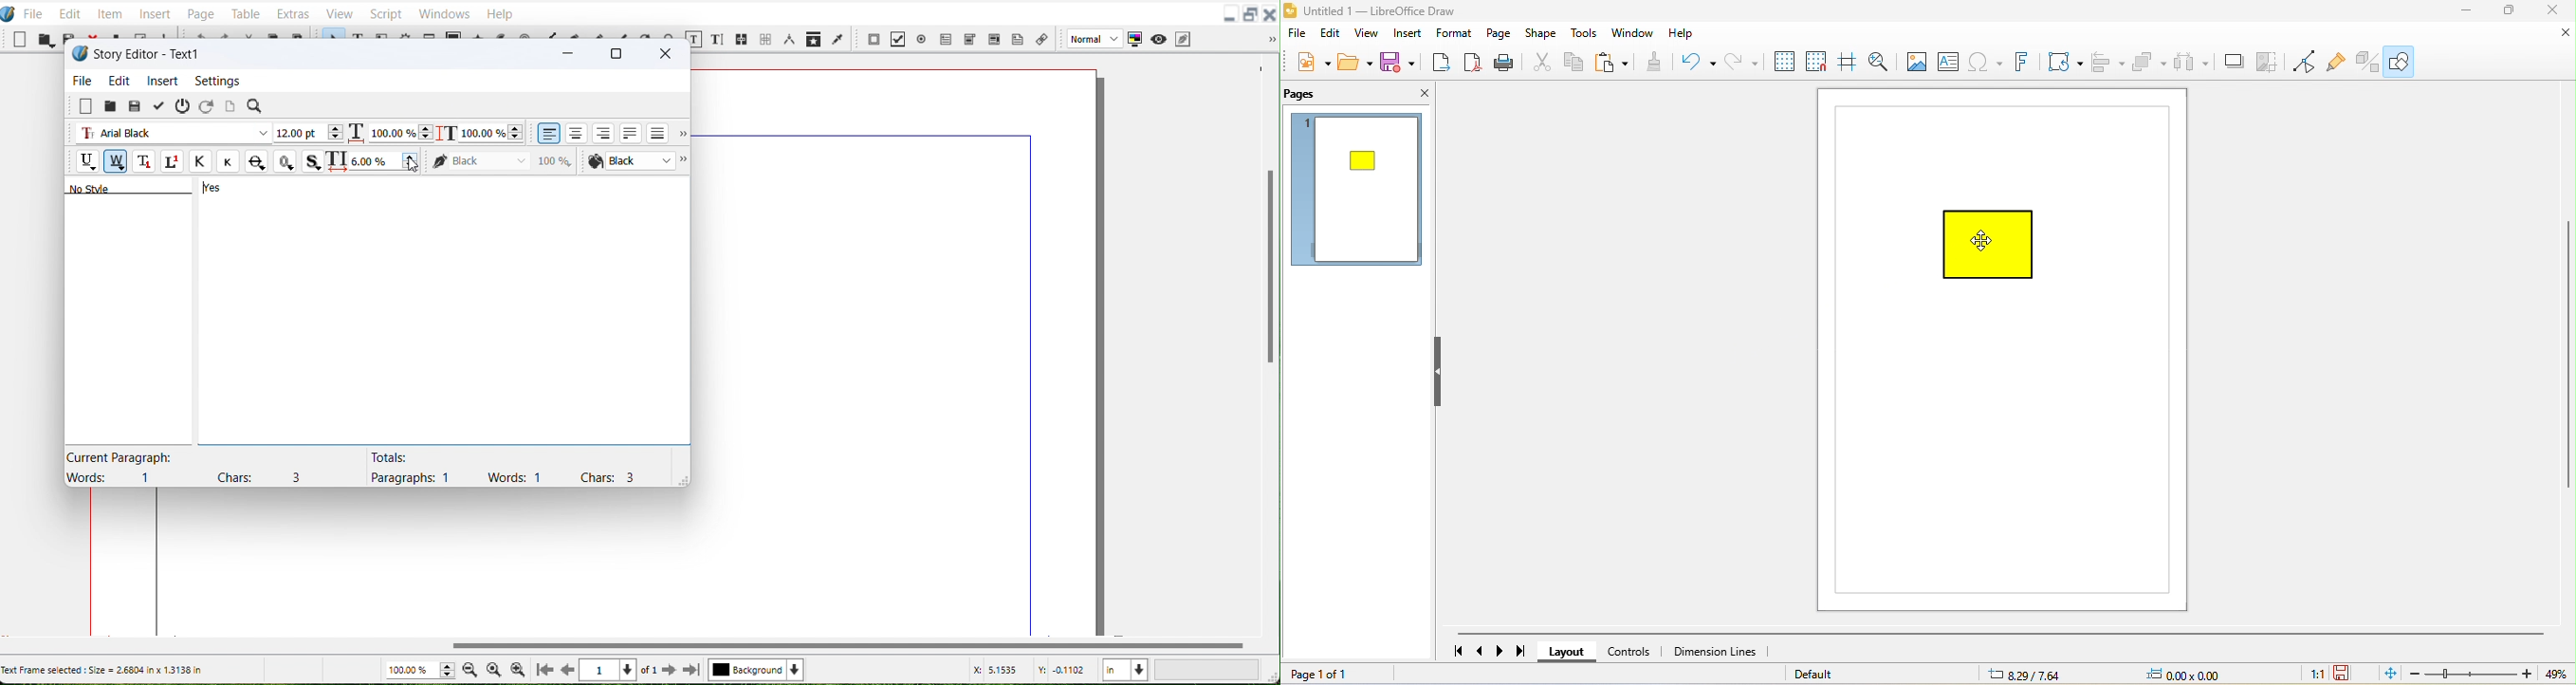 The height and width of the screenshot is (700, 2576). What do you see at coordinates (159, 106) in the screenshot?
I see `Update text frame` at bounding box center [159, 106].